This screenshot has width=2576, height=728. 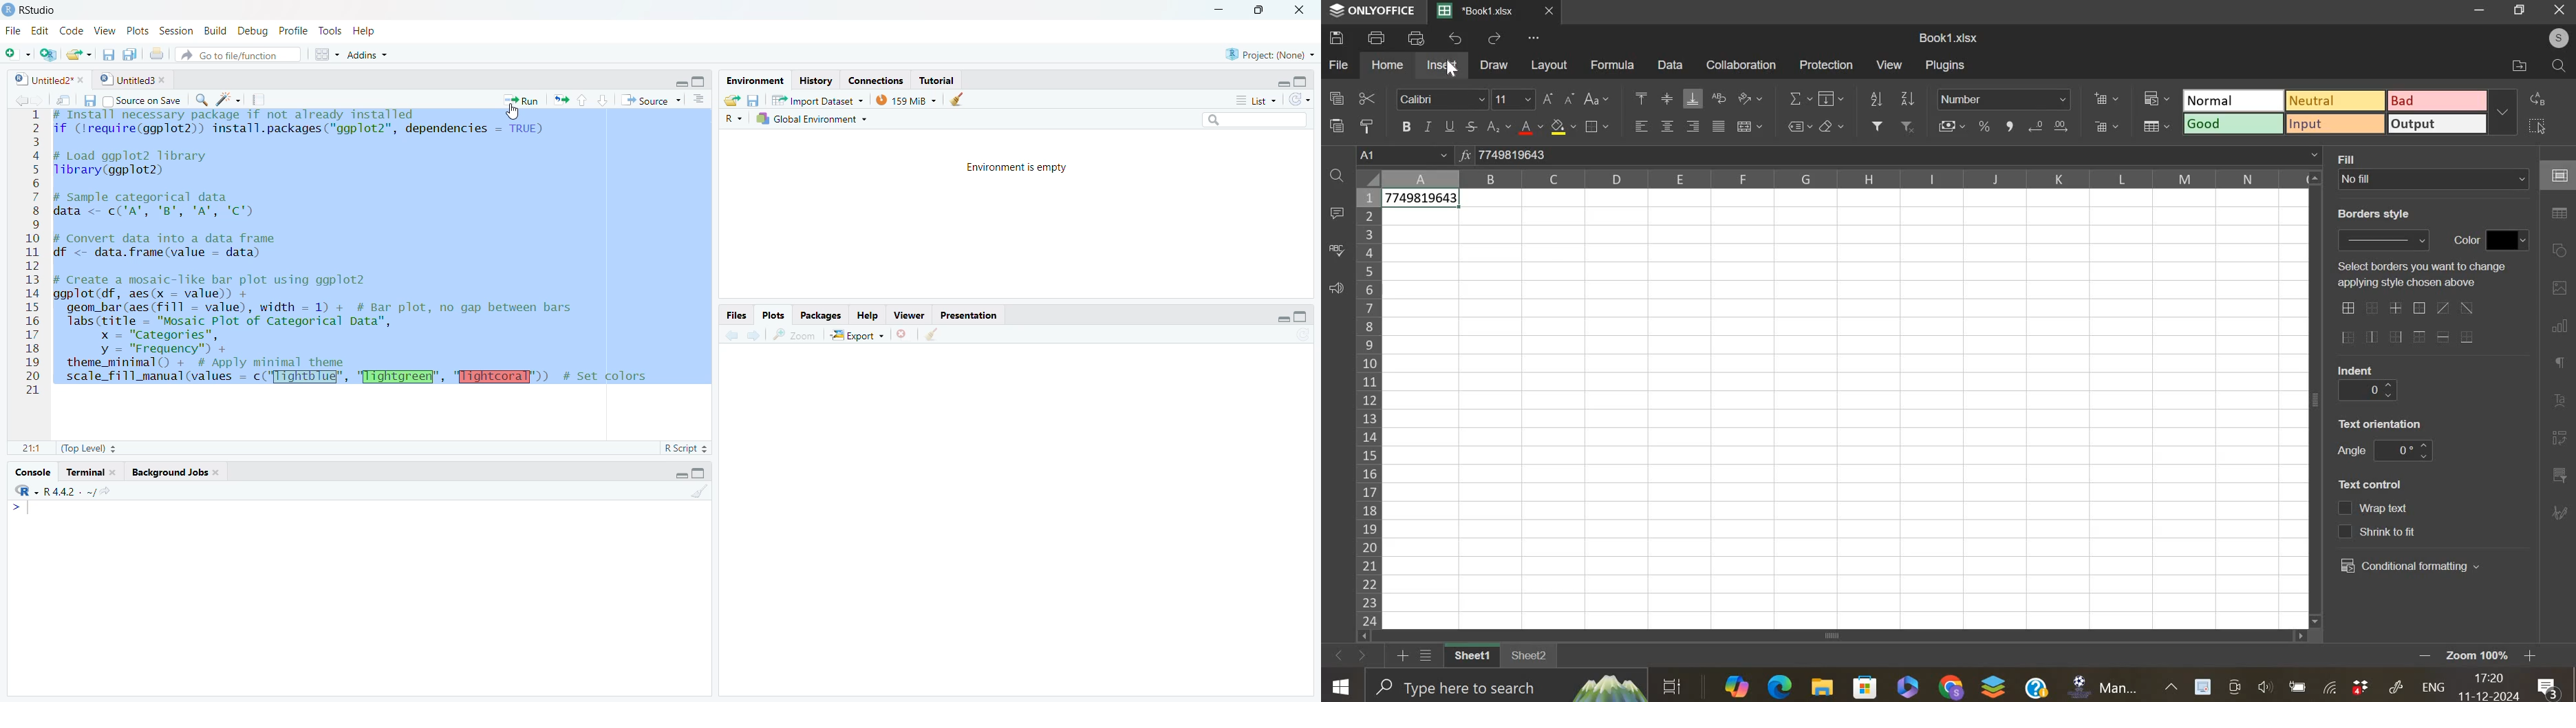 I want to click on orientation, so click(x=1751, y=99).